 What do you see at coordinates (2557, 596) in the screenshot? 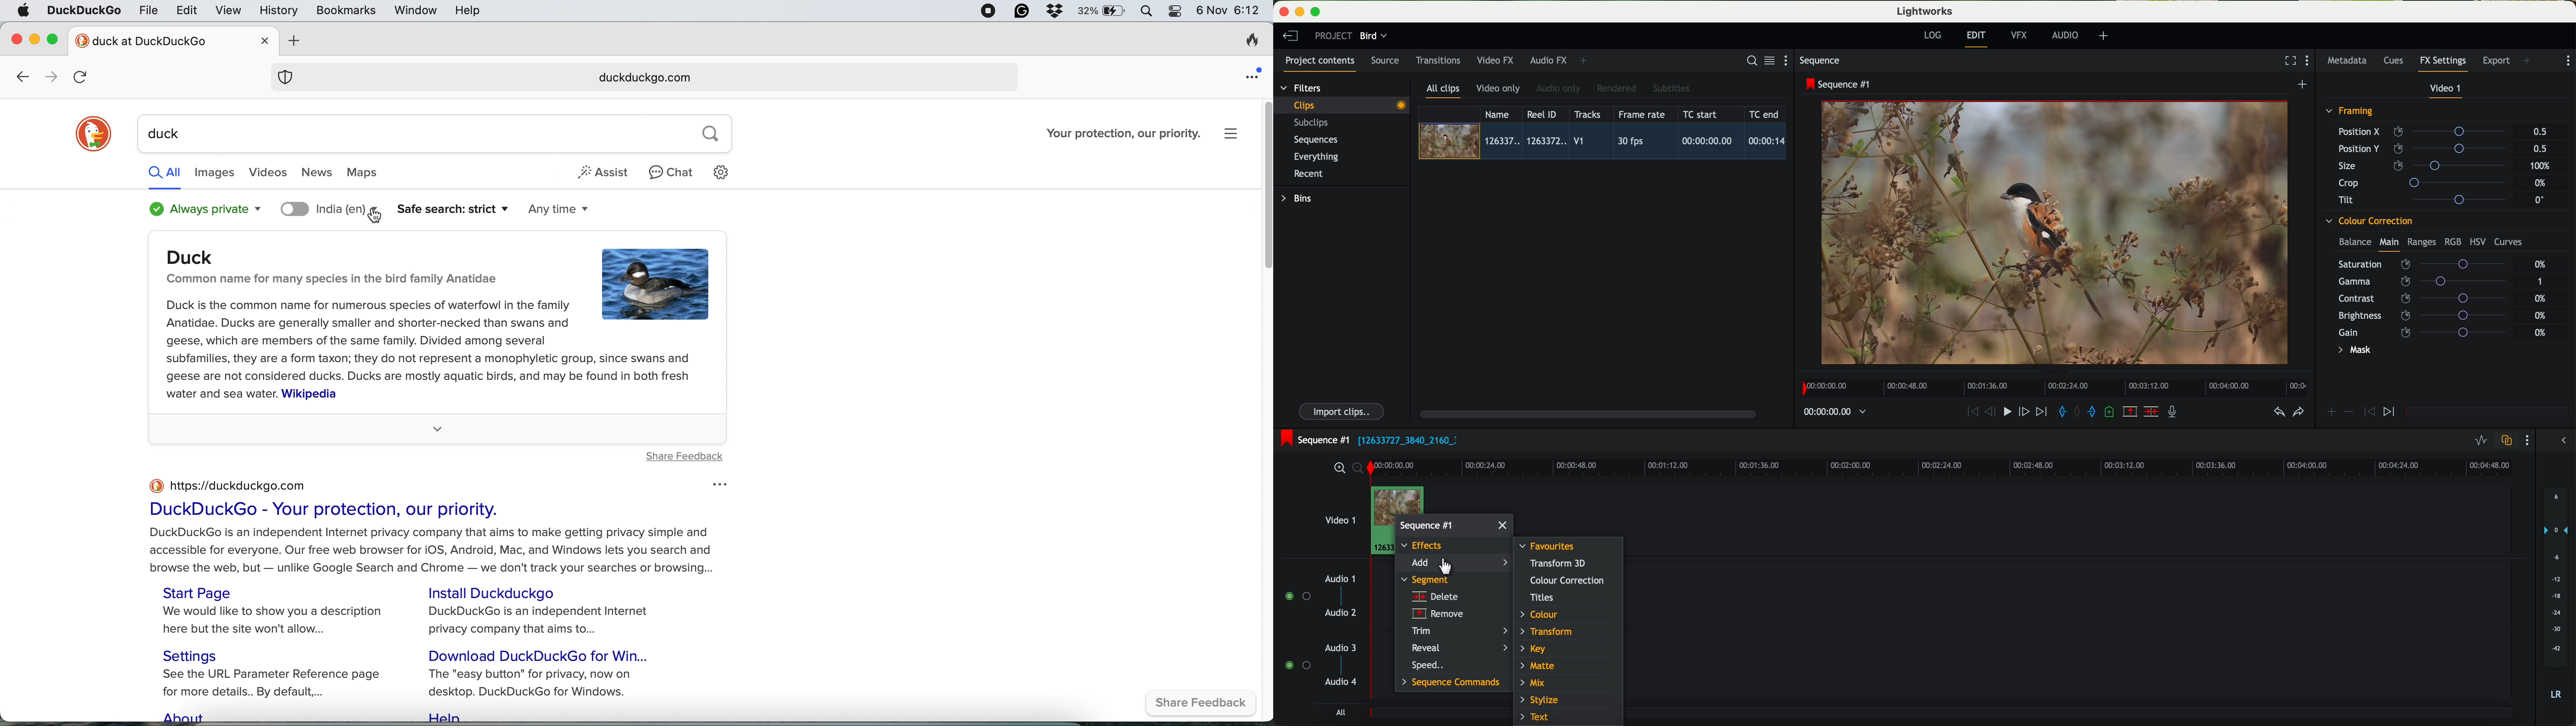
I see `audio output level (d/B)` at bounding box center [2557, 596].